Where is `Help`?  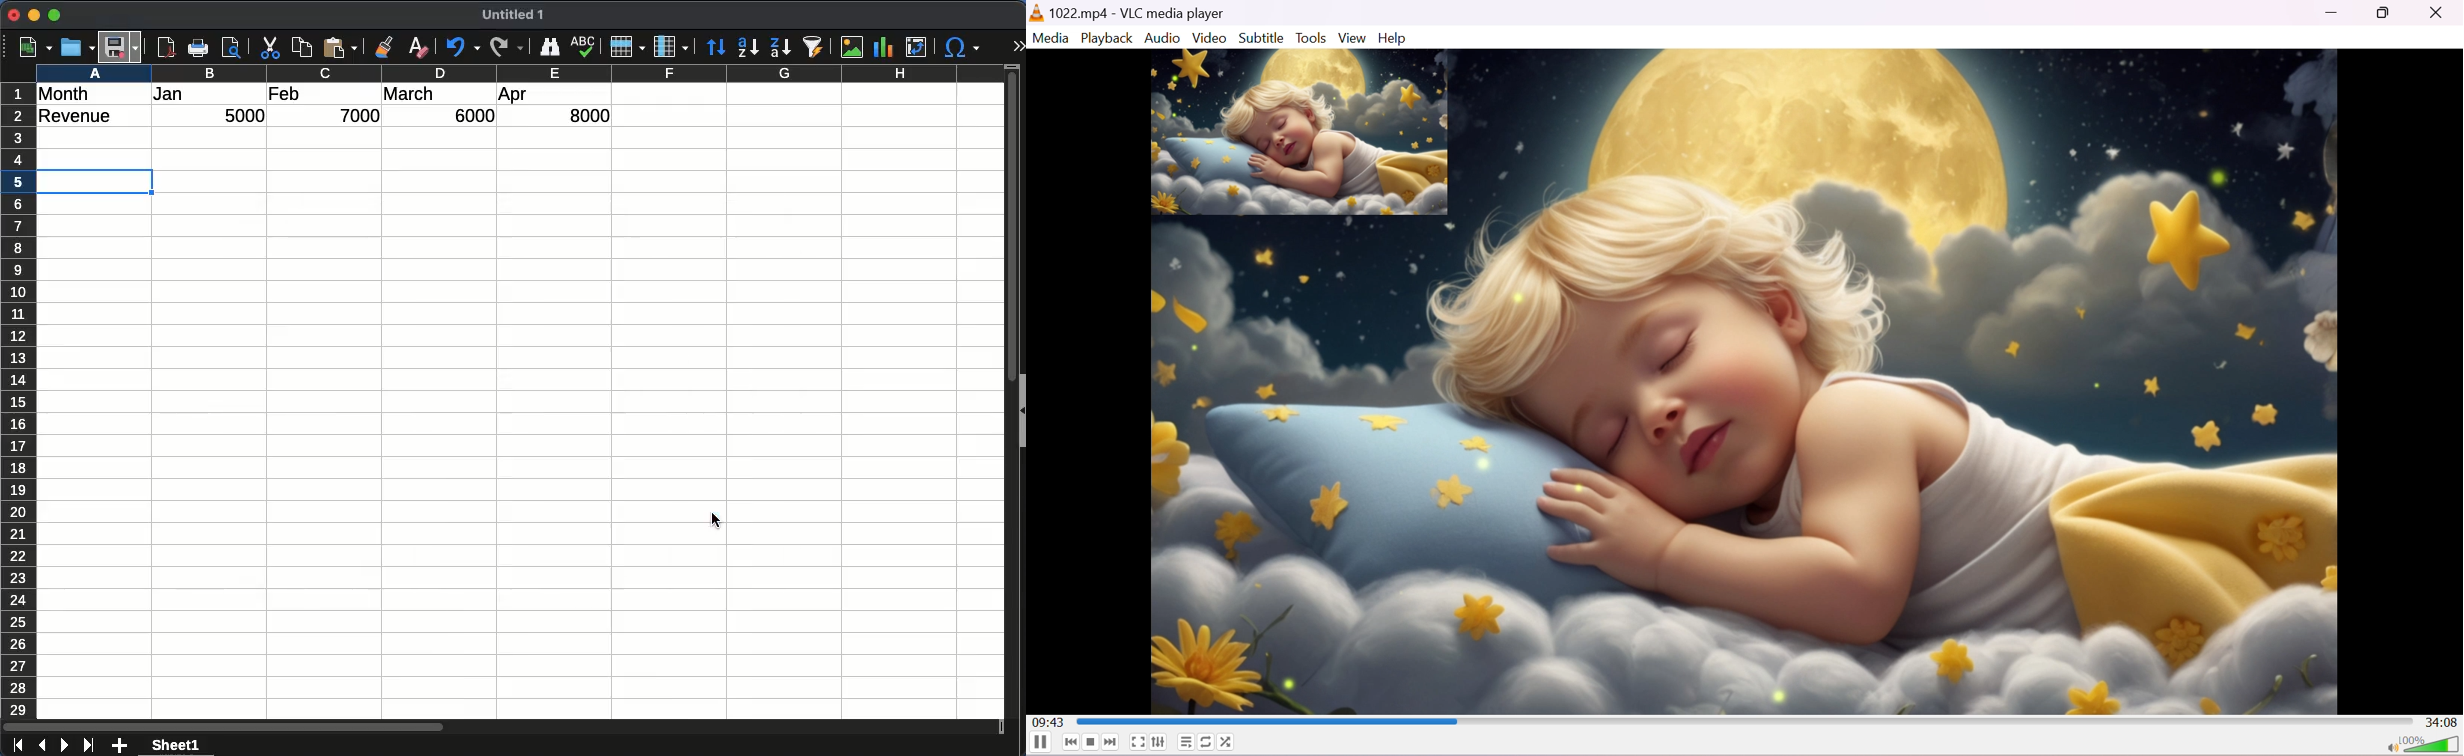 Help is located at coordinates (1393, 37).